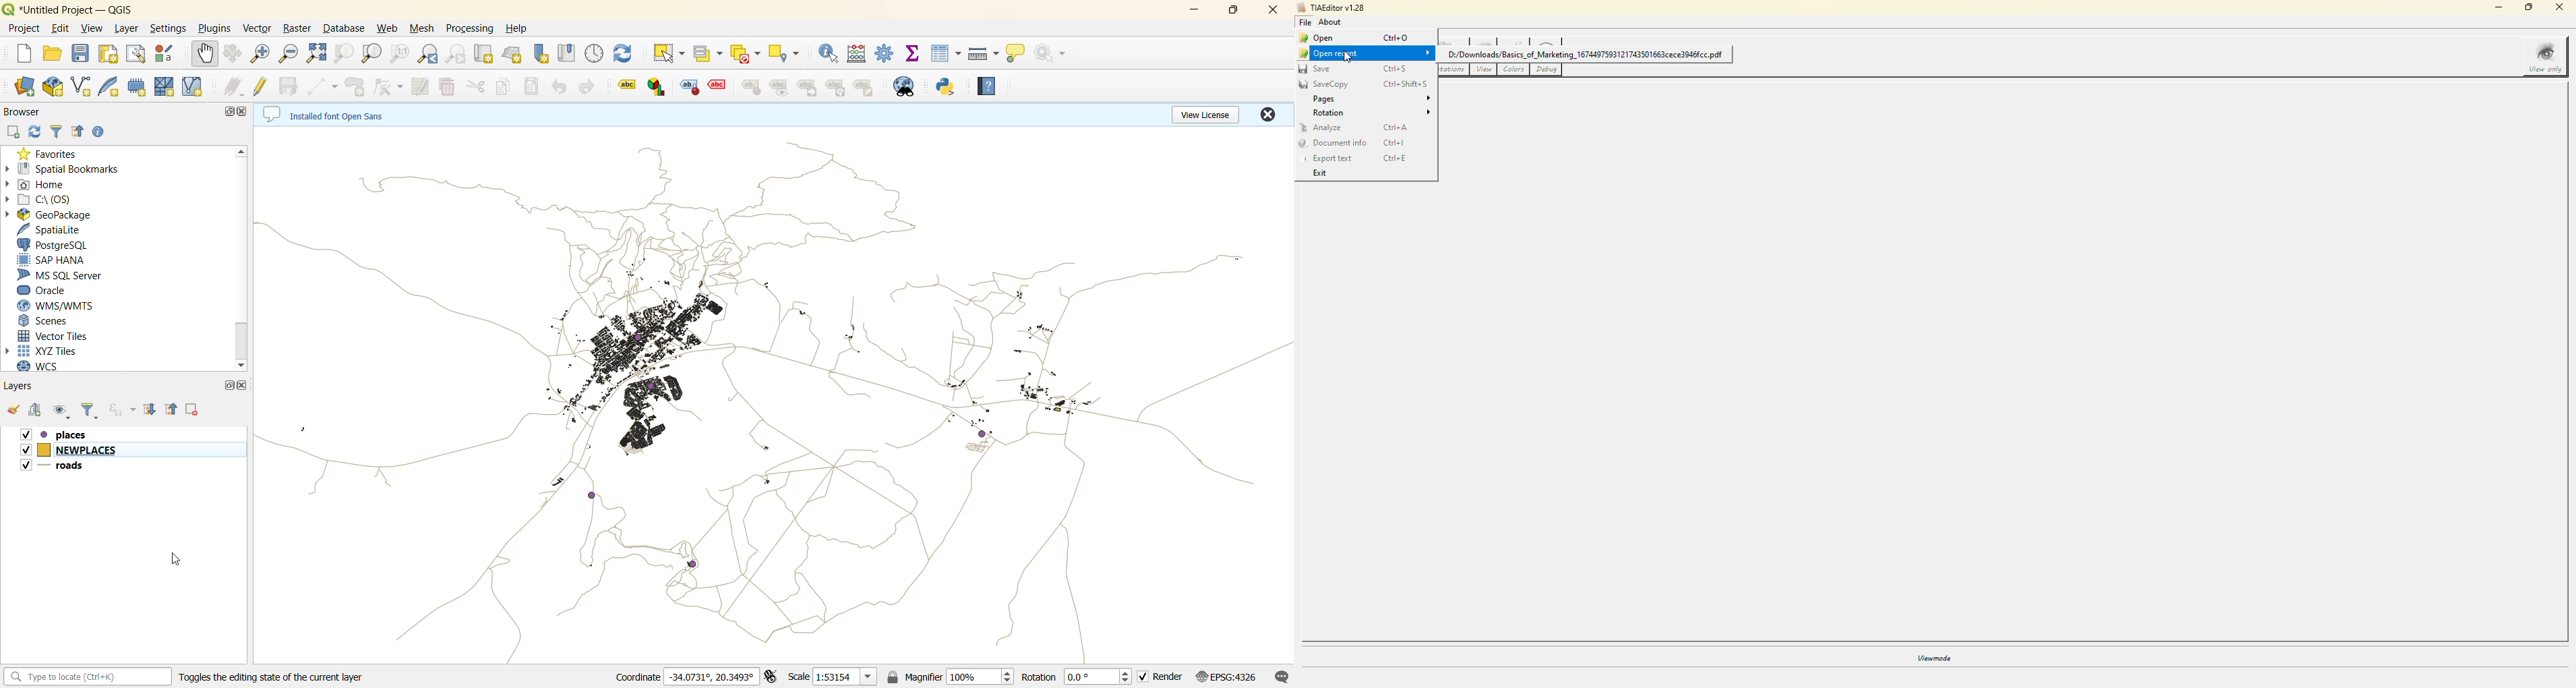 Image resolution: width=2576 pixels, height=700 pixels. Describe the element at coordinates (1054, 55) in the screenshot. I see `no action` at that location.